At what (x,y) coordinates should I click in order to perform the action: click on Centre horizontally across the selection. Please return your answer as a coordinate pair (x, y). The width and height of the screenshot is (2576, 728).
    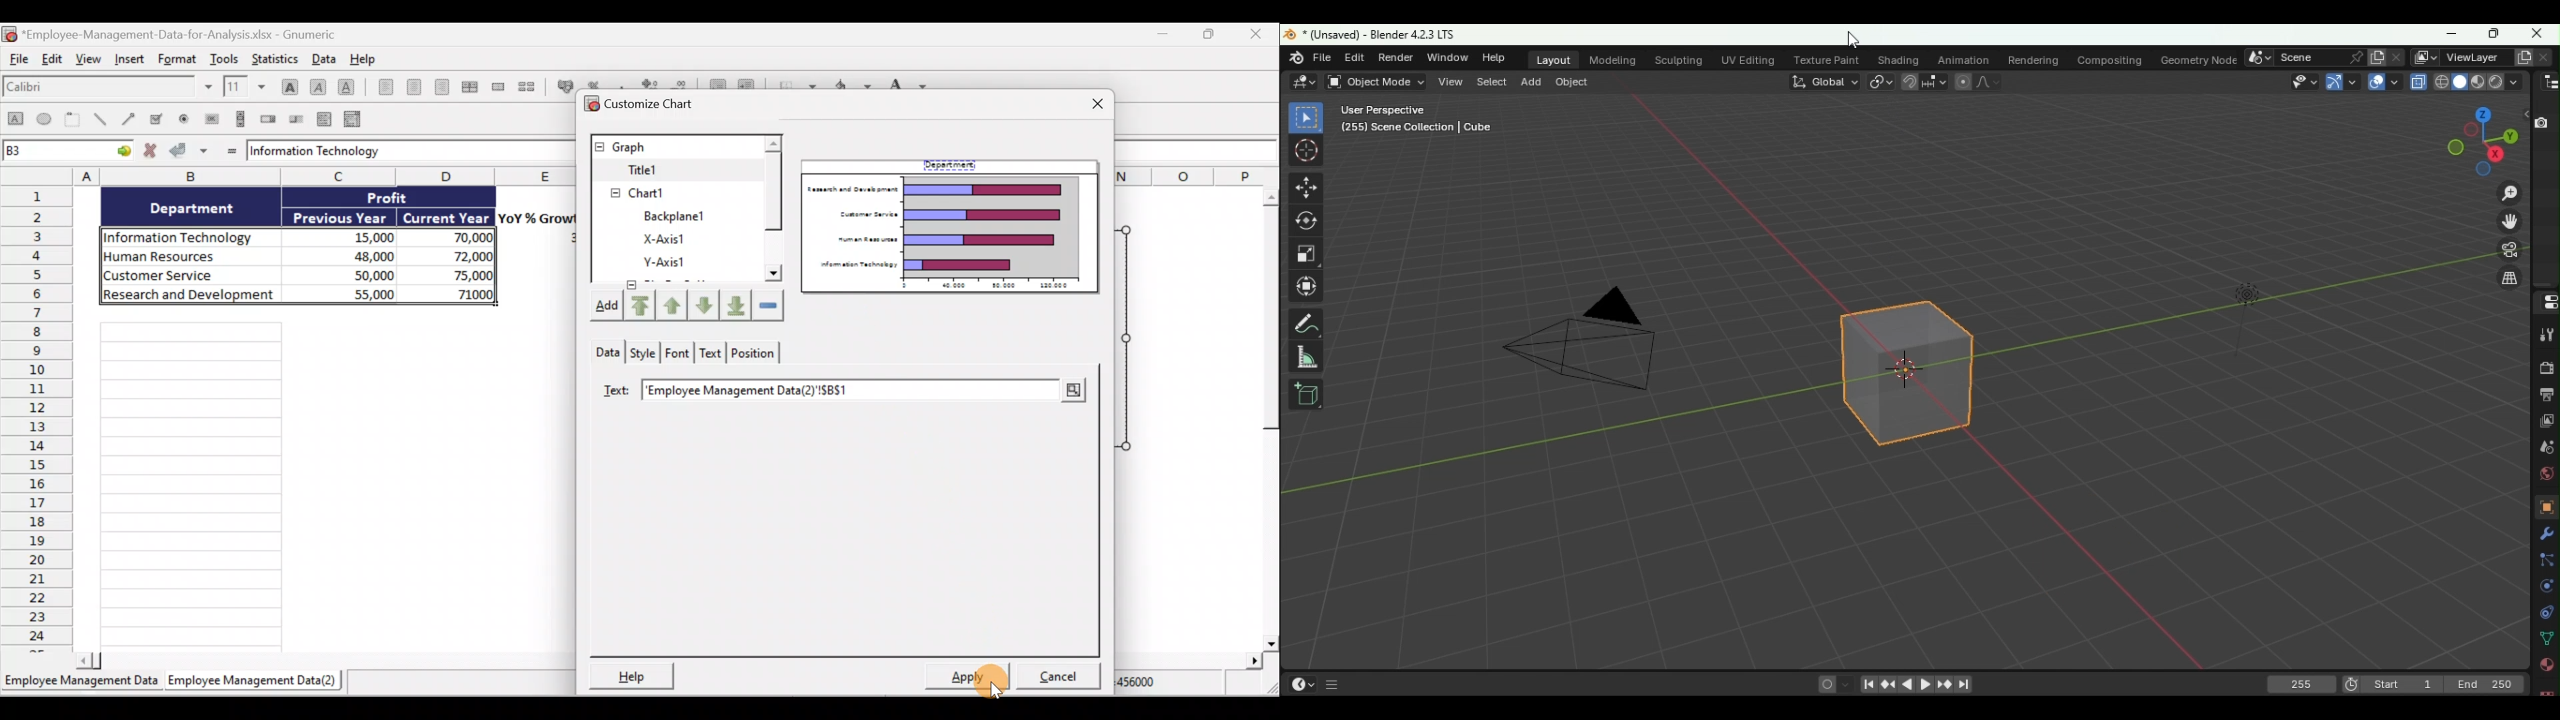
    Looking at the image, I should click on (469, 85).